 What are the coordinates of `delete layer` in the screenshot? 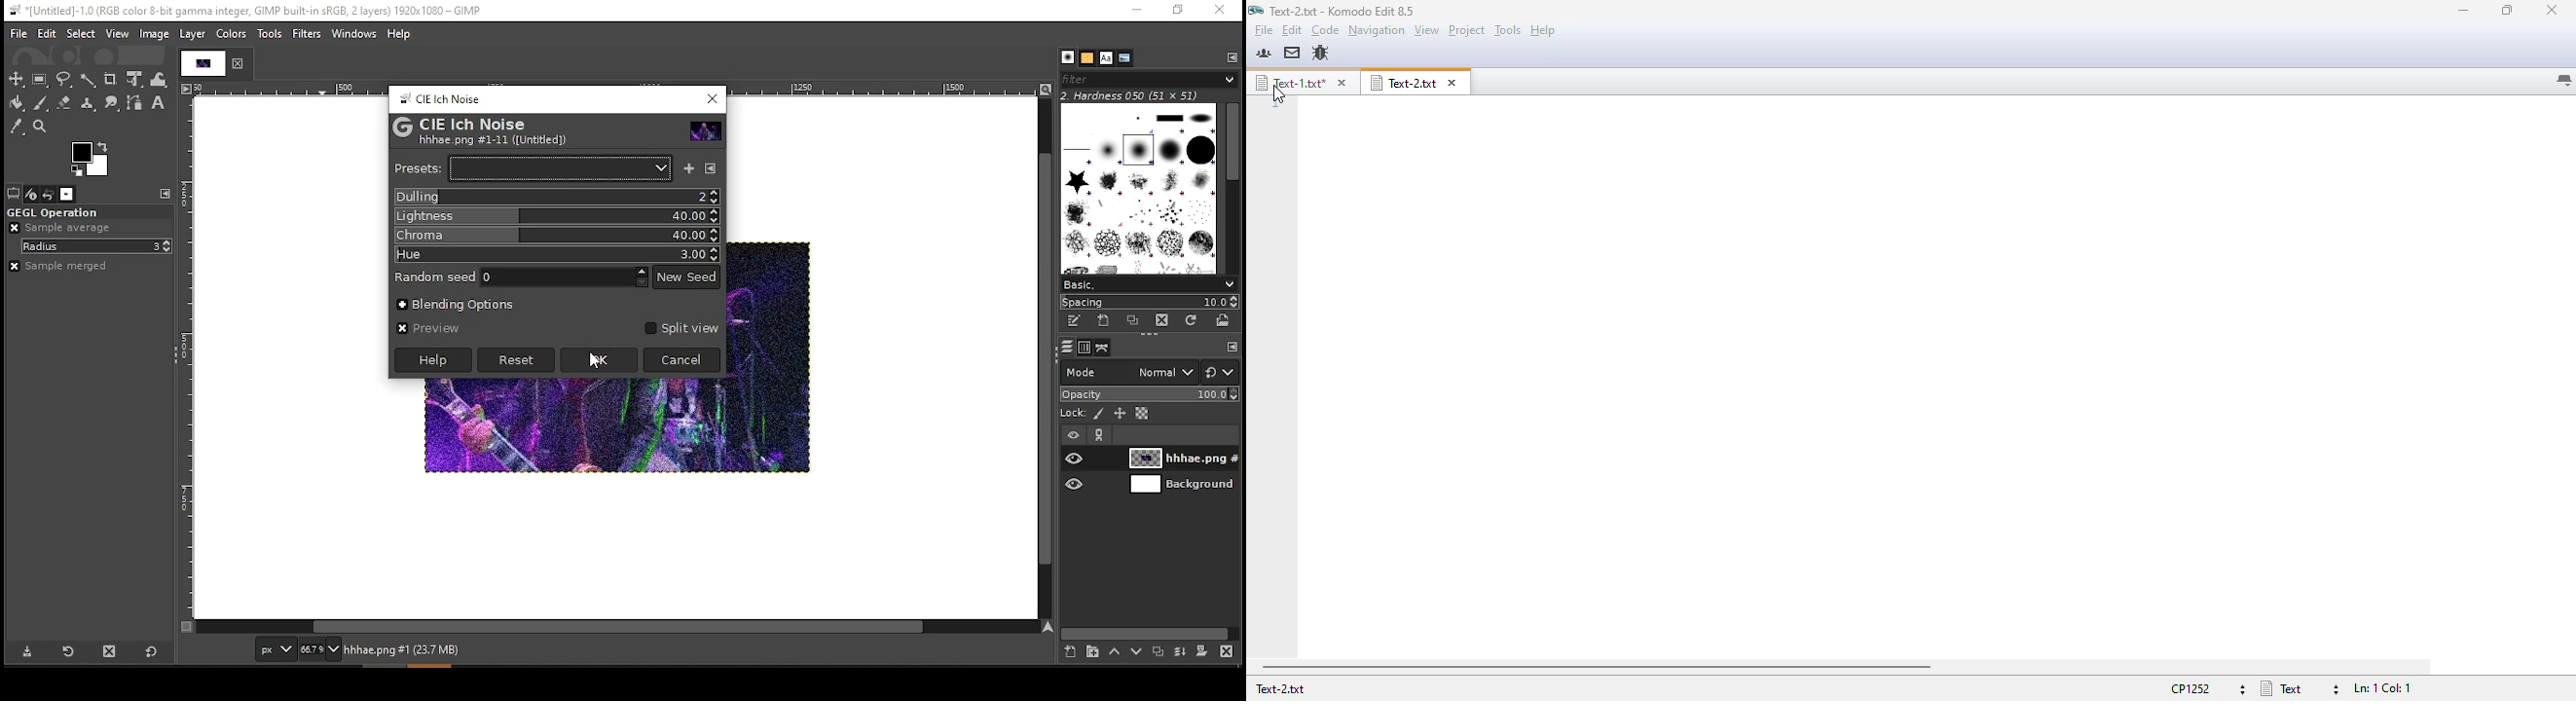 It's located at (1230, 652).